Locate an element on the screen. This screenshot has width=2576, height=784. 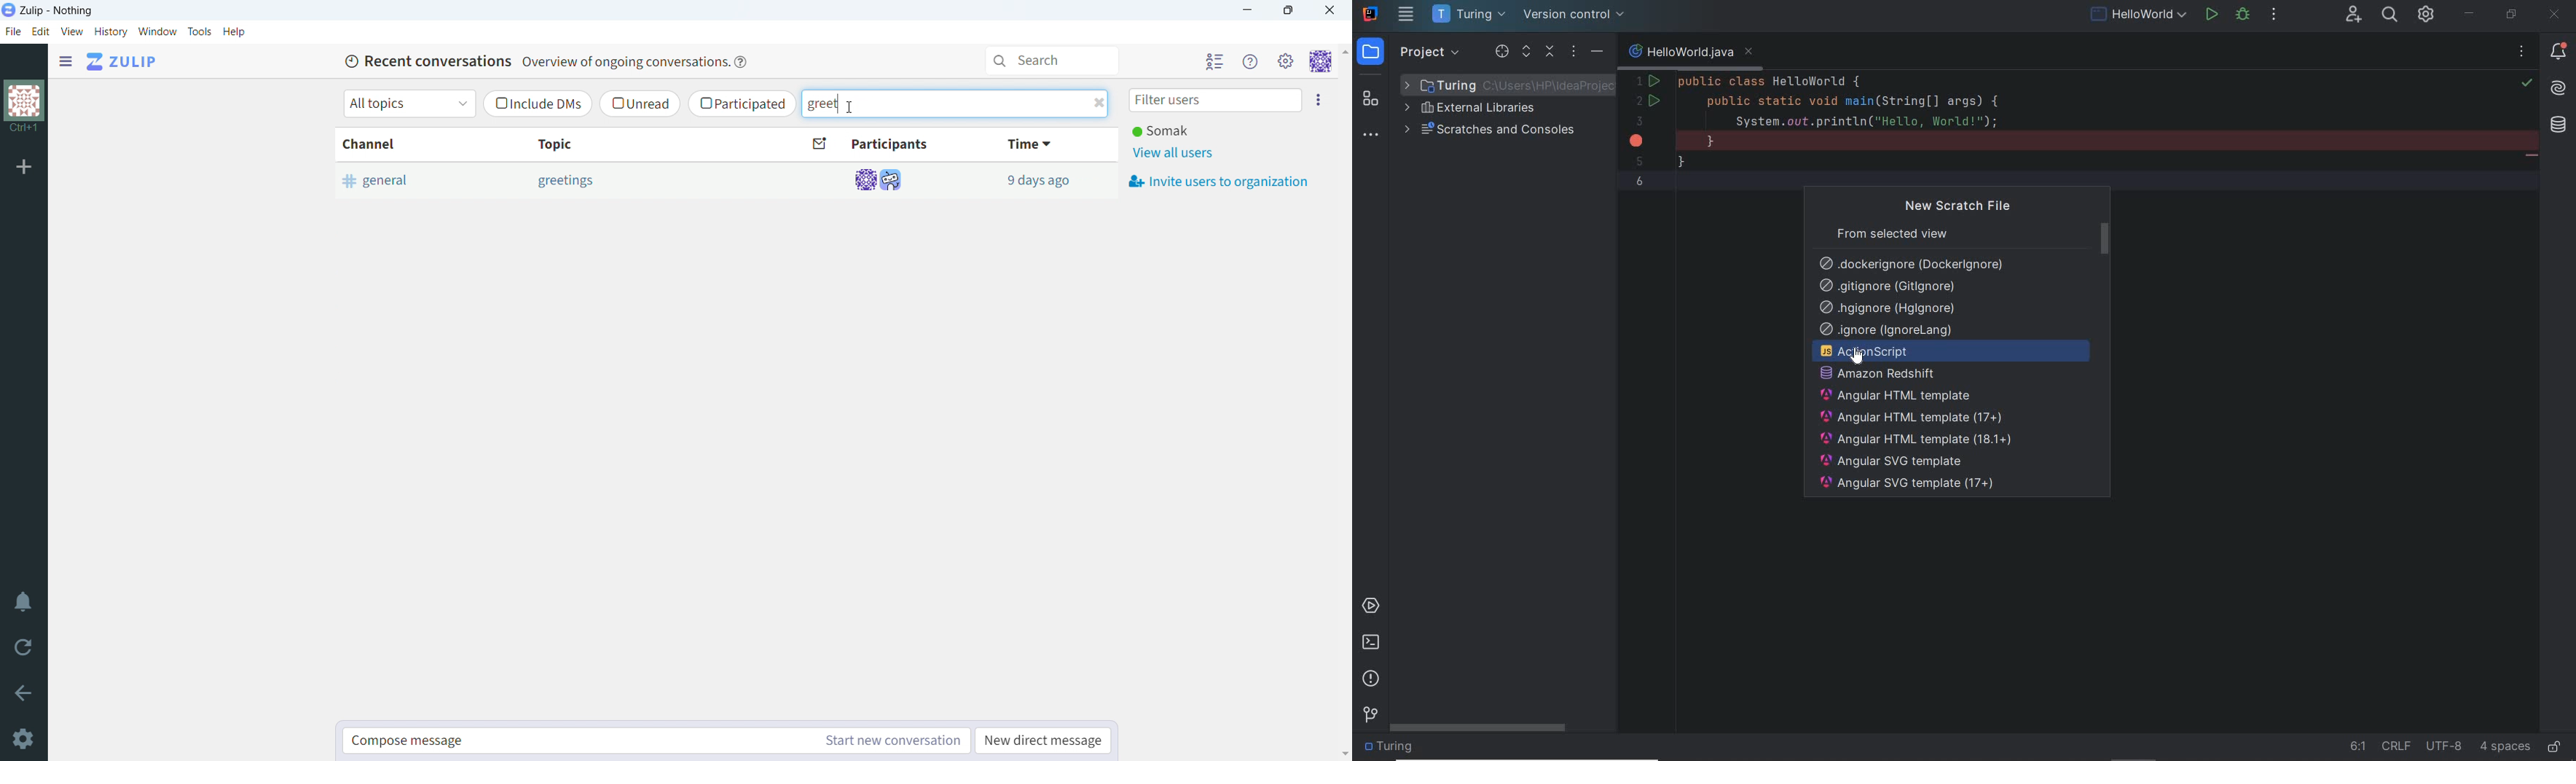
settings is located at coordinates (22, 738).